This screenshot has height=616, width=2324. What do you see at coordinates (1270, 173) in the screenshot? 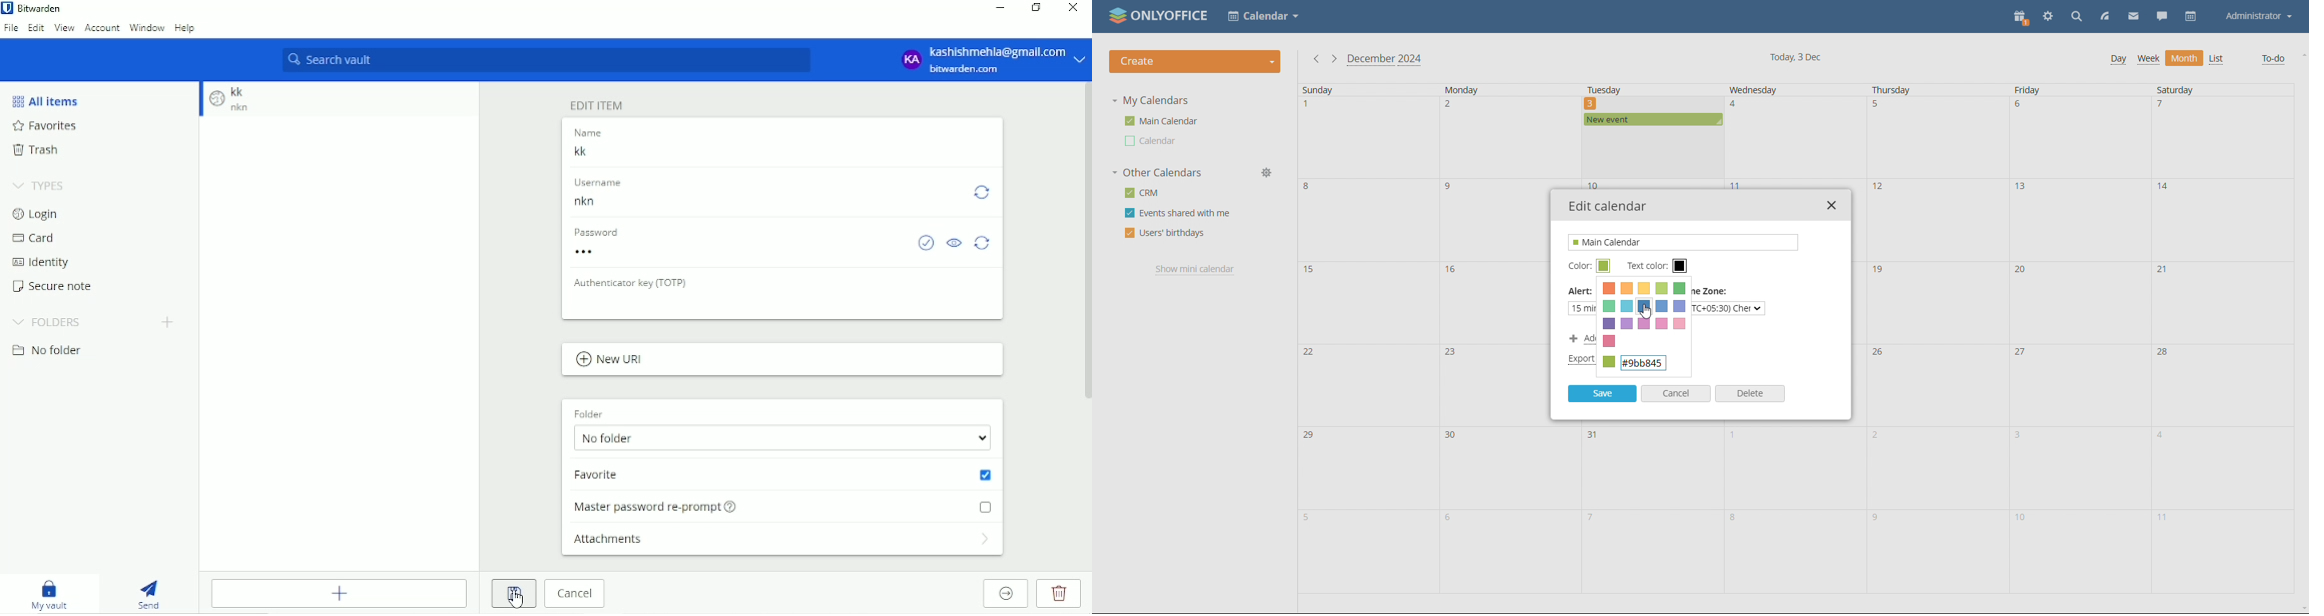
I see `manage` at bounding box center [1270, 173].